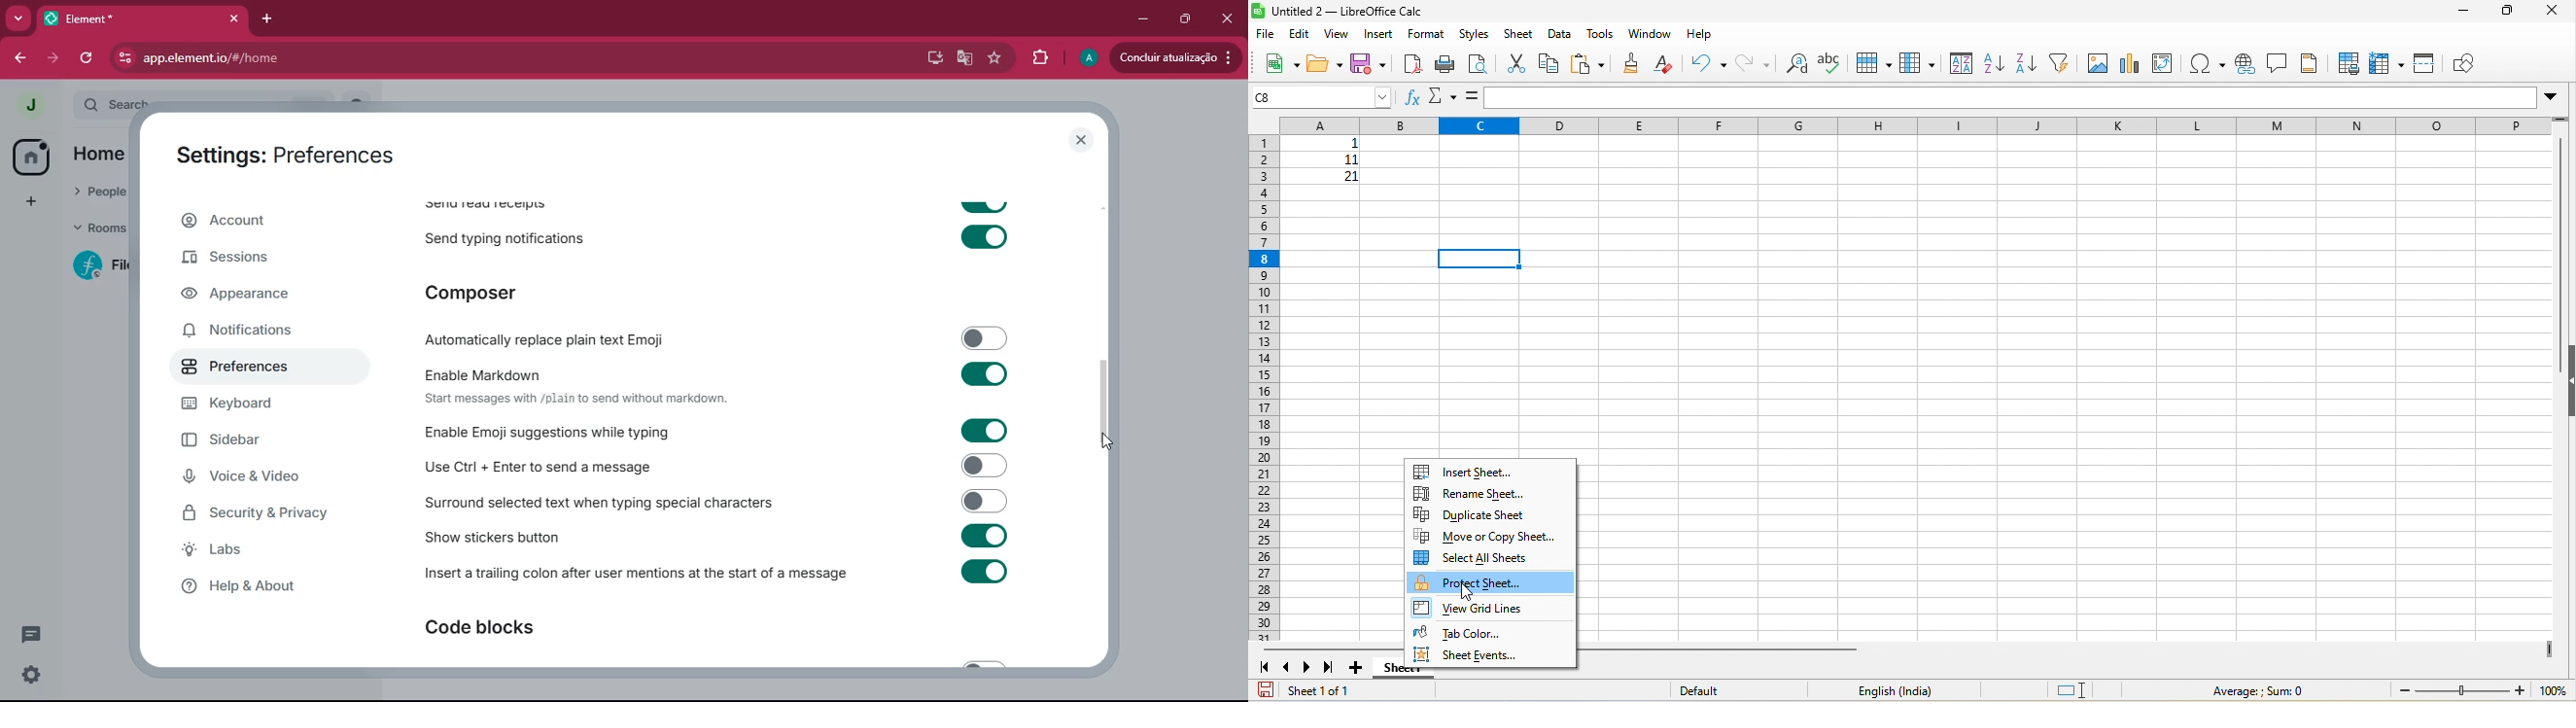 The height and width of the screenshot is (728, 2576). What do you see at coordinates (1961, 62) in the screenshot?
I see `sort` at bounding box center [1961, 62].